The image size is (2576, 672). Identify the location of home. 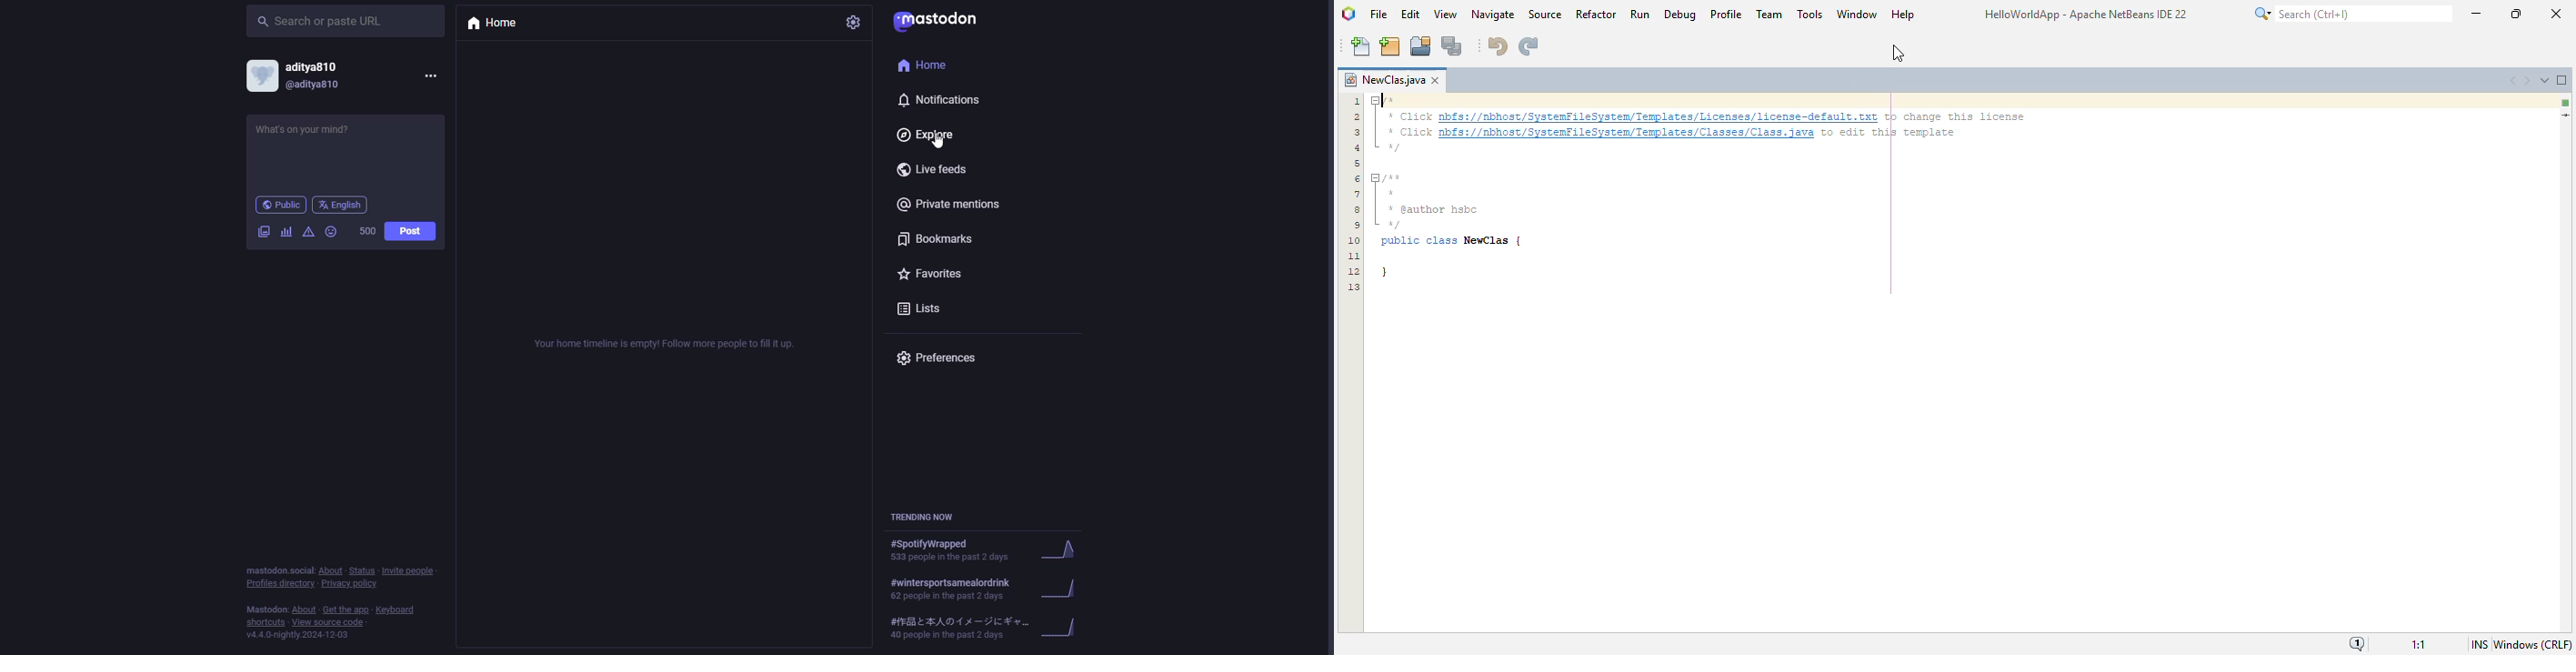
(496, 24).